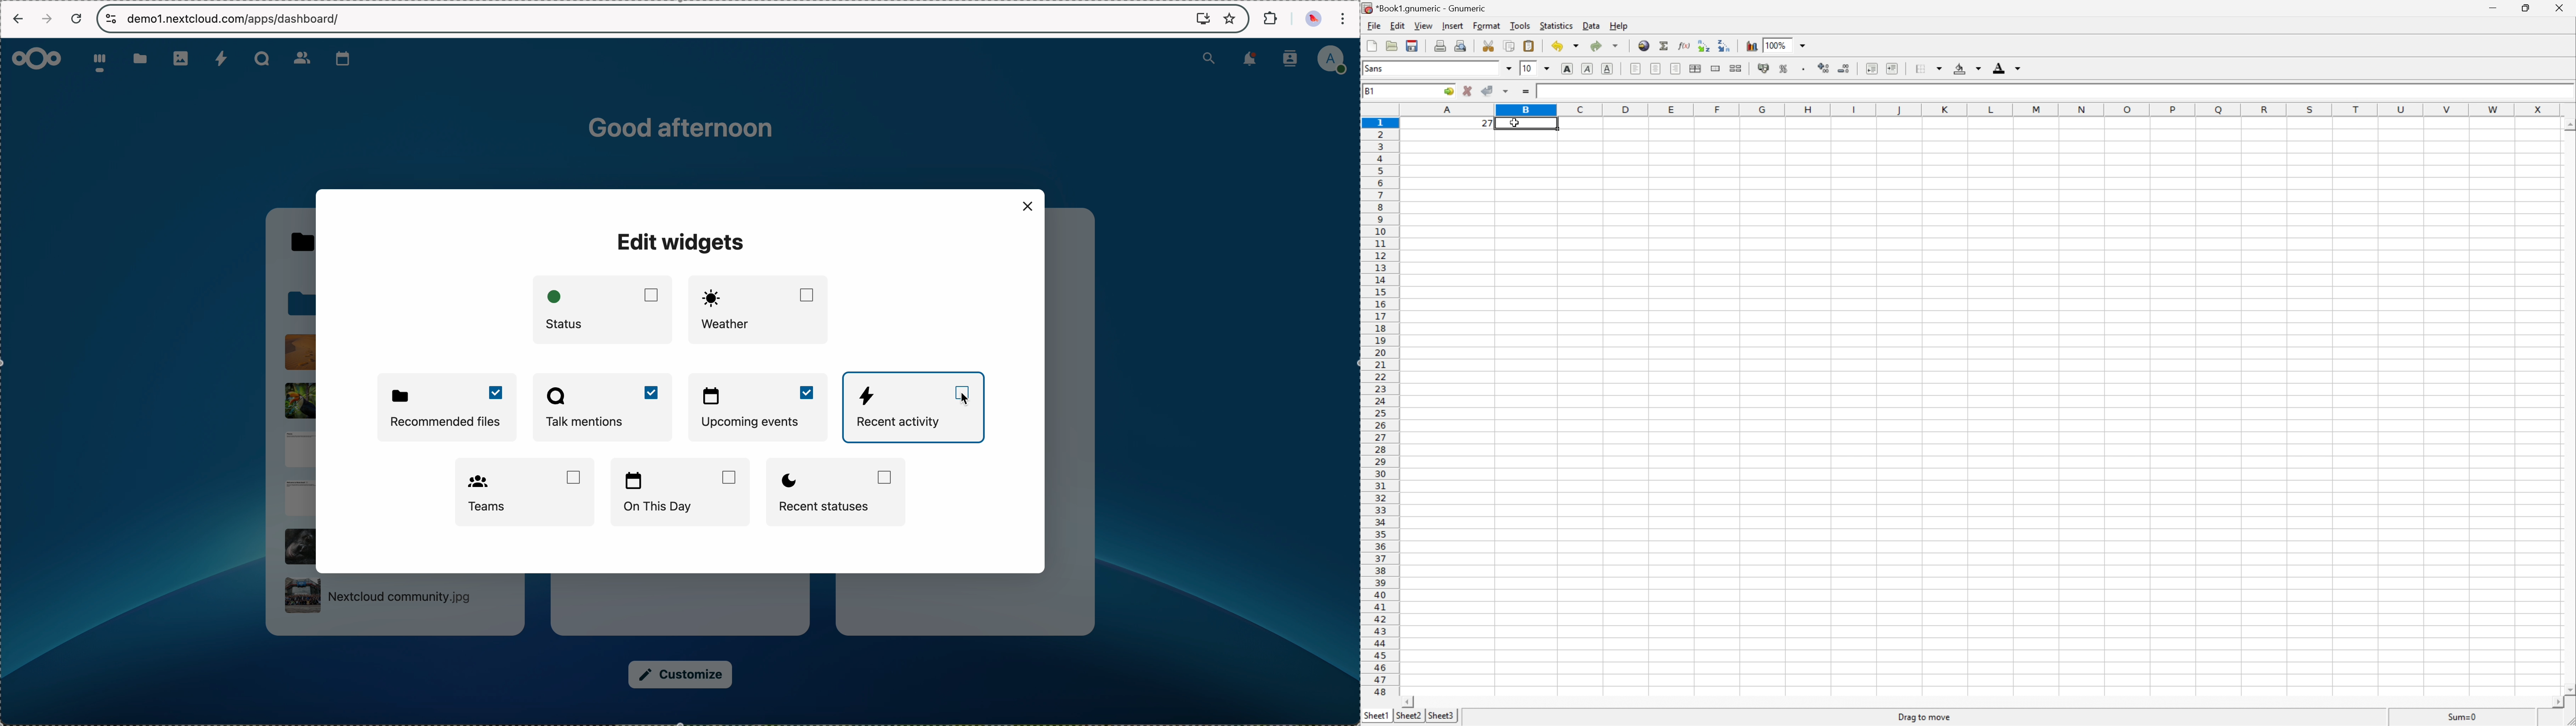  What do you see at coordinates (1779, 45) in the screenshot?
I see `100%` at bounding box center [1779, 45].